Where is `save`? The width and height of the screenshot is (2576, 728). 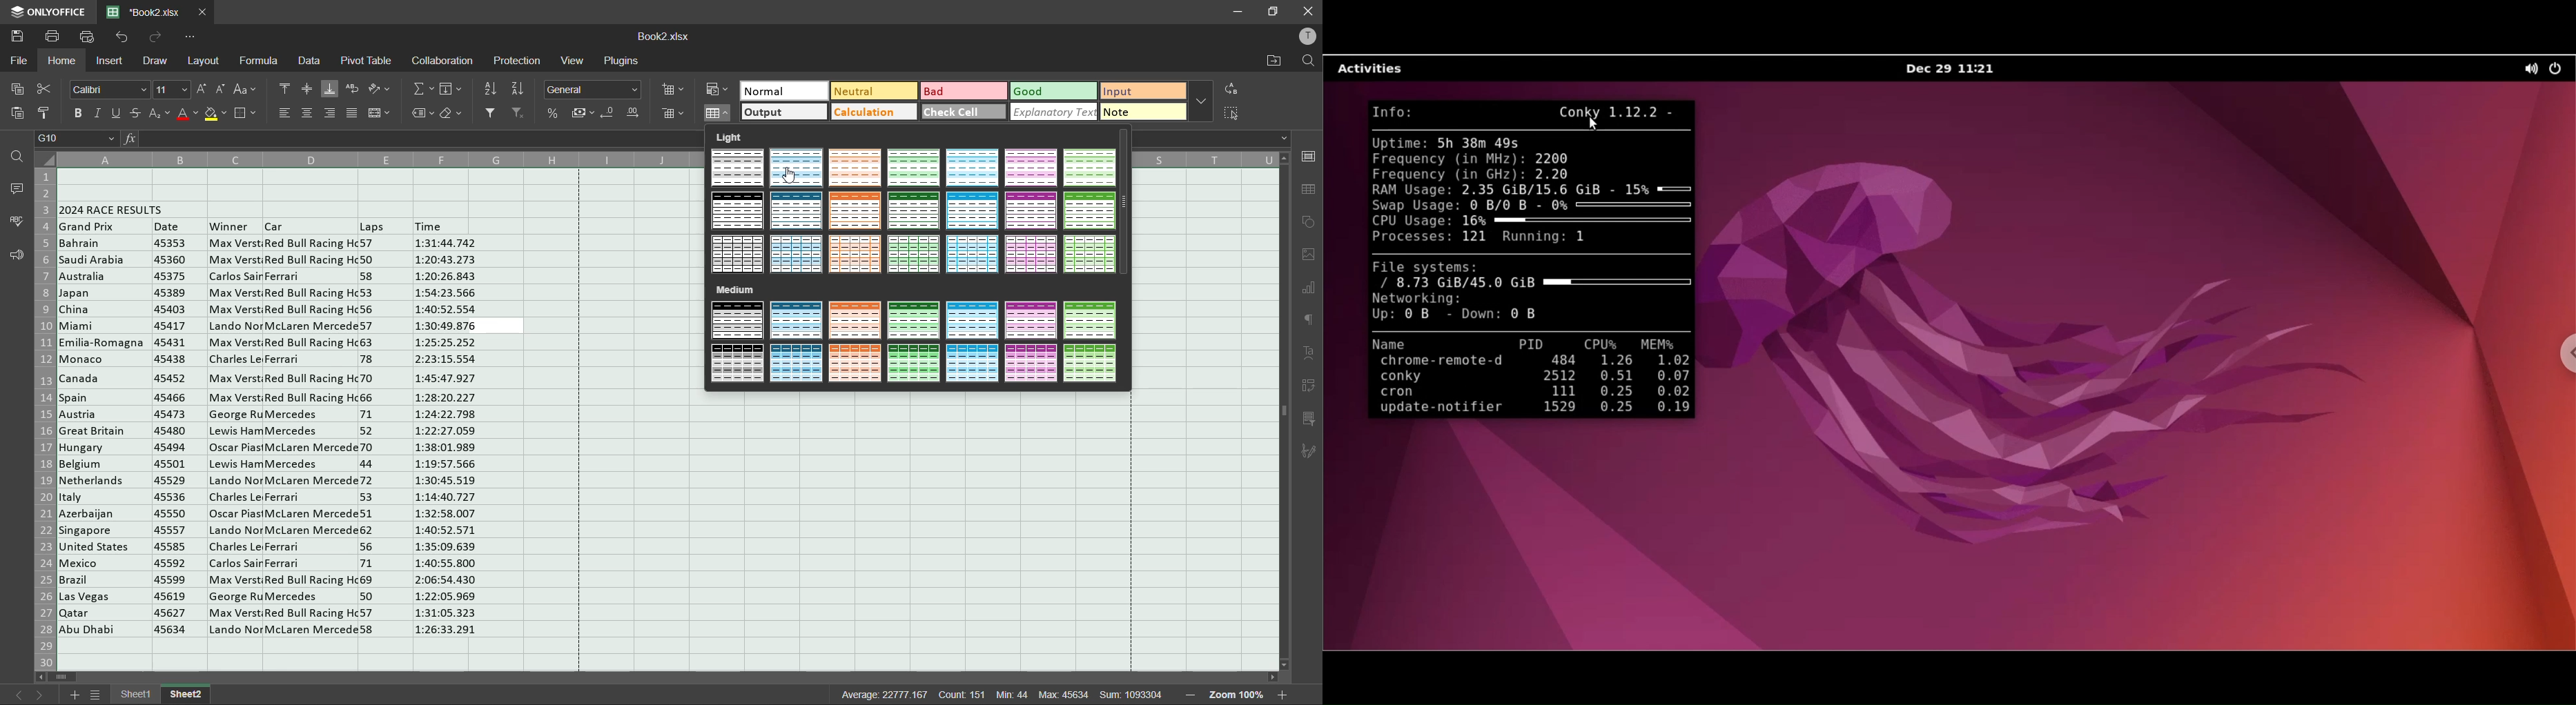
save is located at coordinates (54, 39).